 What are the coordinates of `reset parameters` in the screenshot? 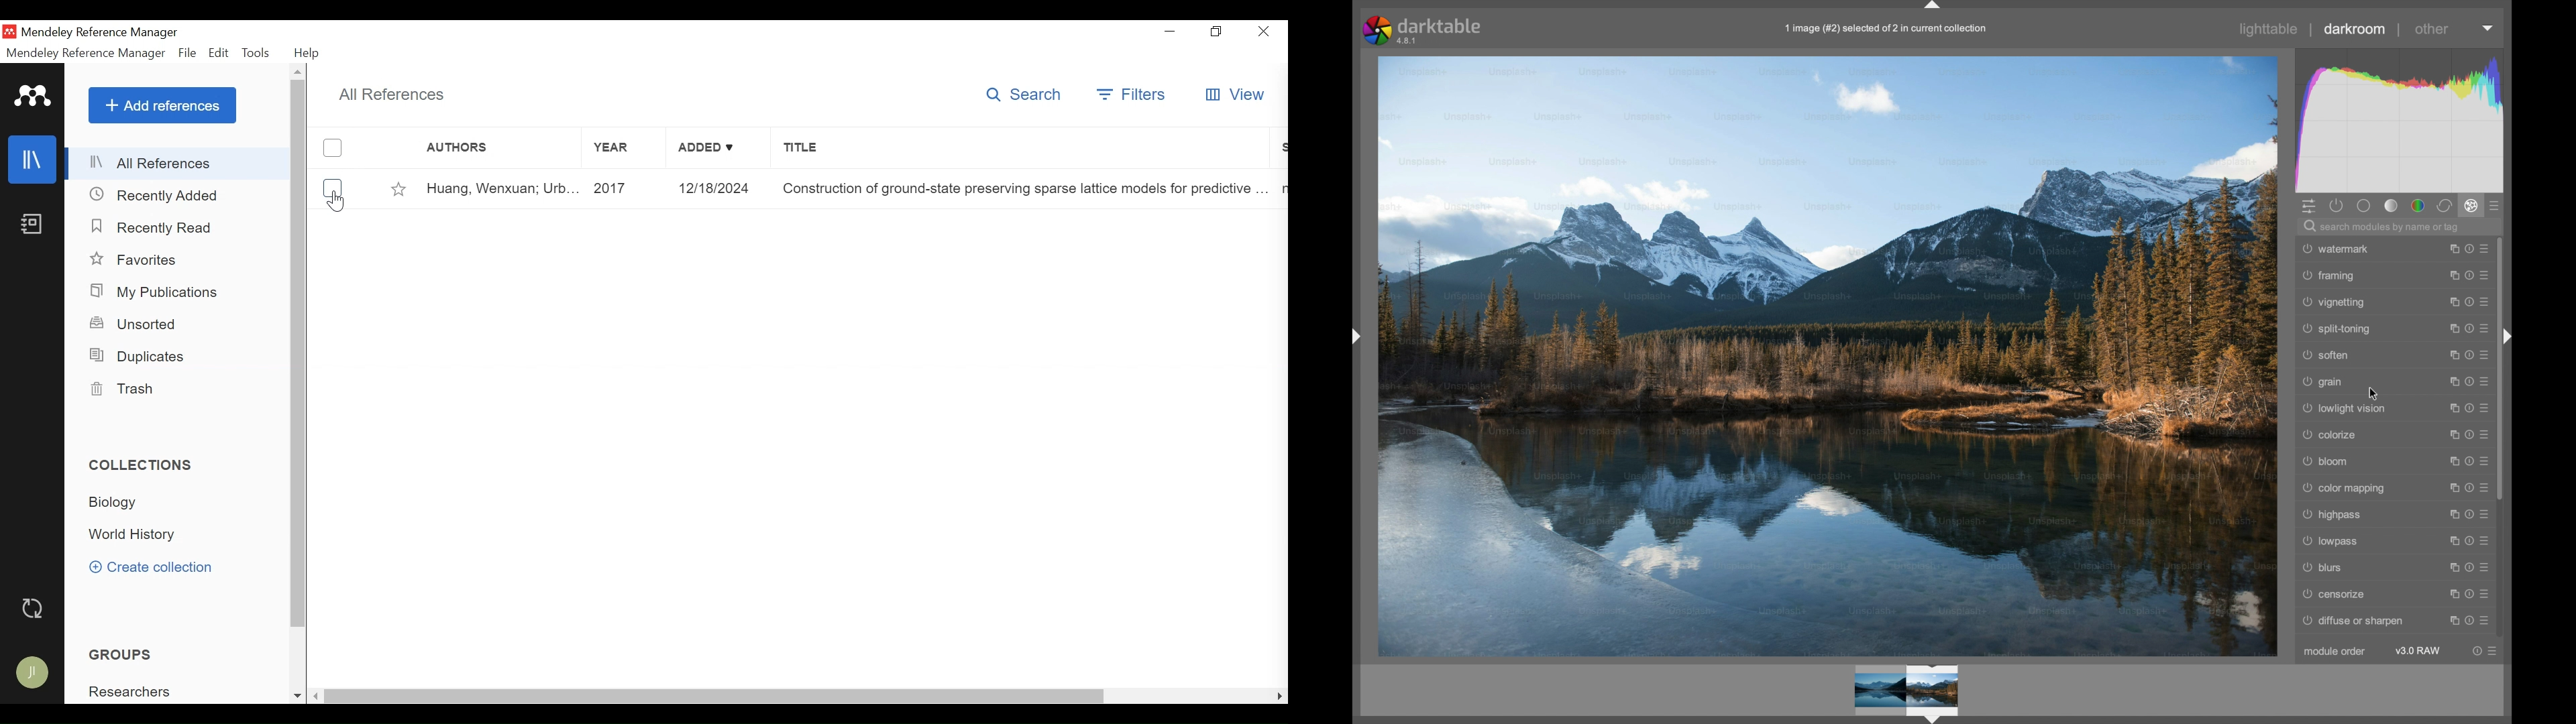 It's located at (2469, 540).